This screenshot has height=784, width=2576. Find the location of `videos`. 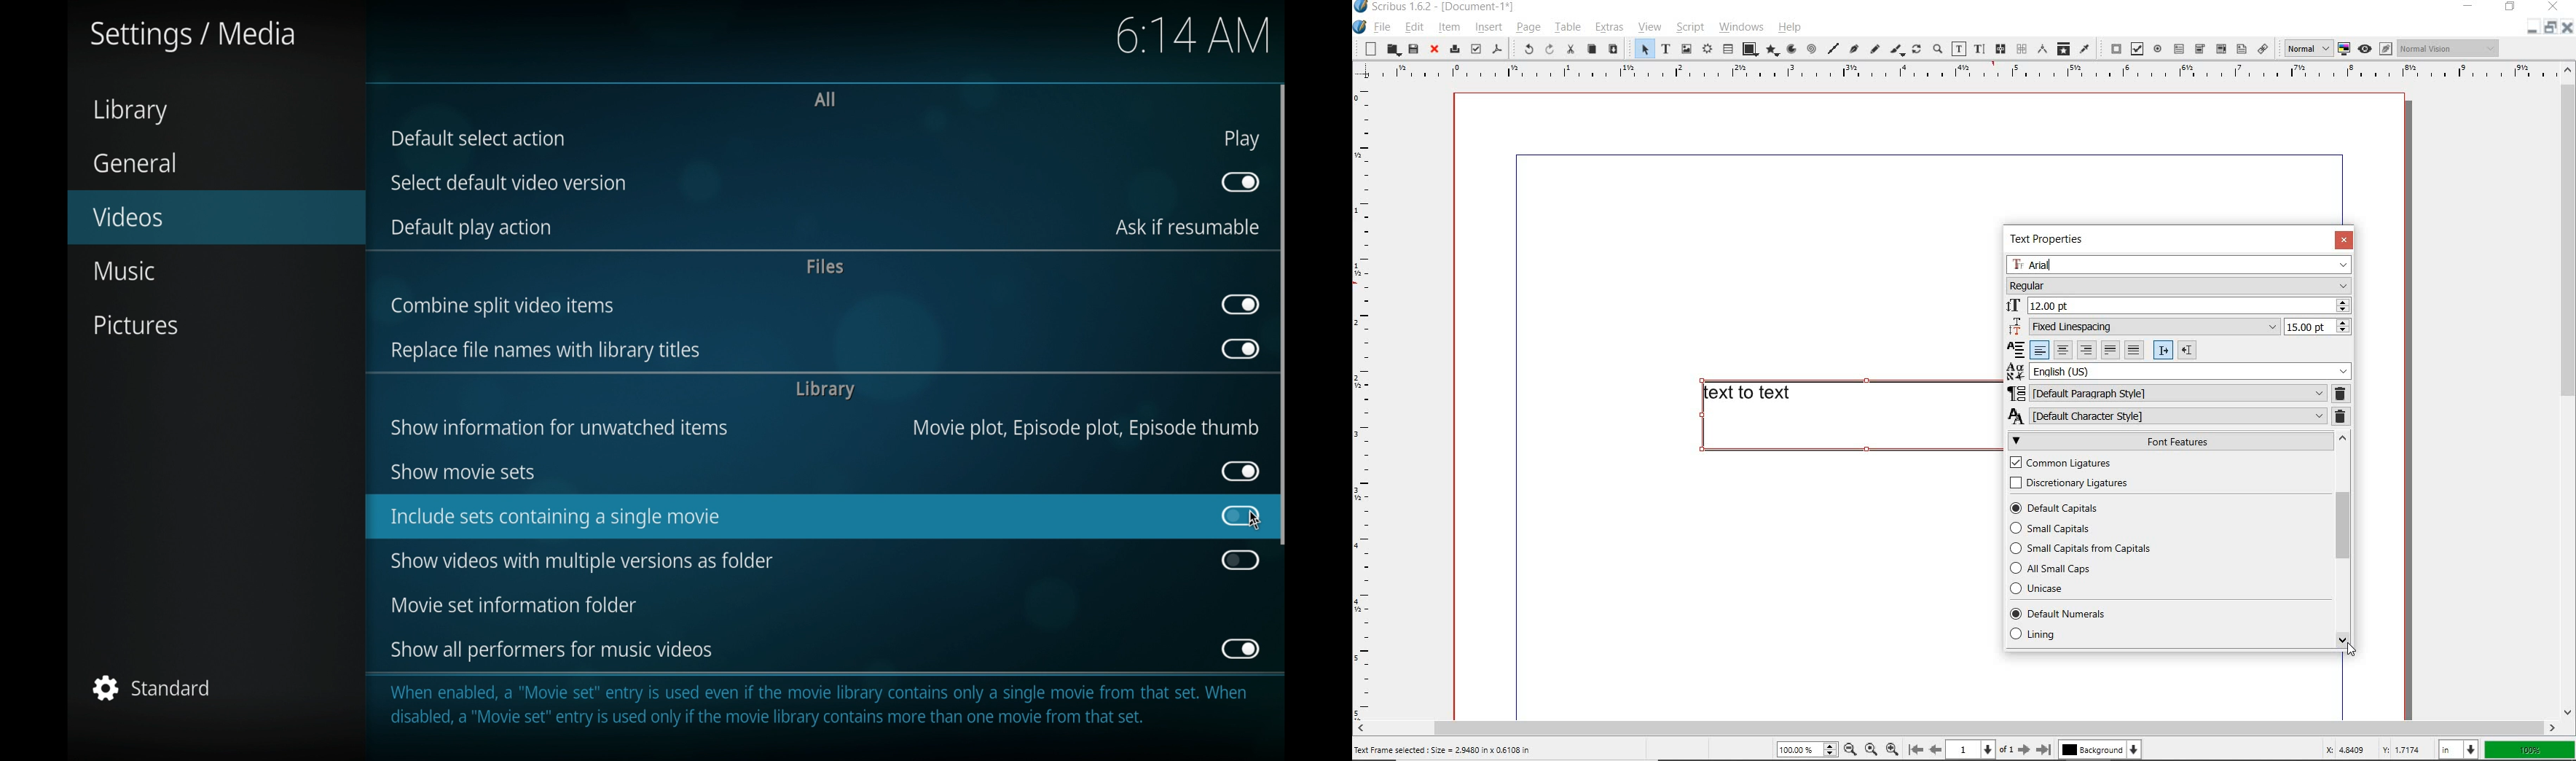

videos is located at coordinates (218, 218).